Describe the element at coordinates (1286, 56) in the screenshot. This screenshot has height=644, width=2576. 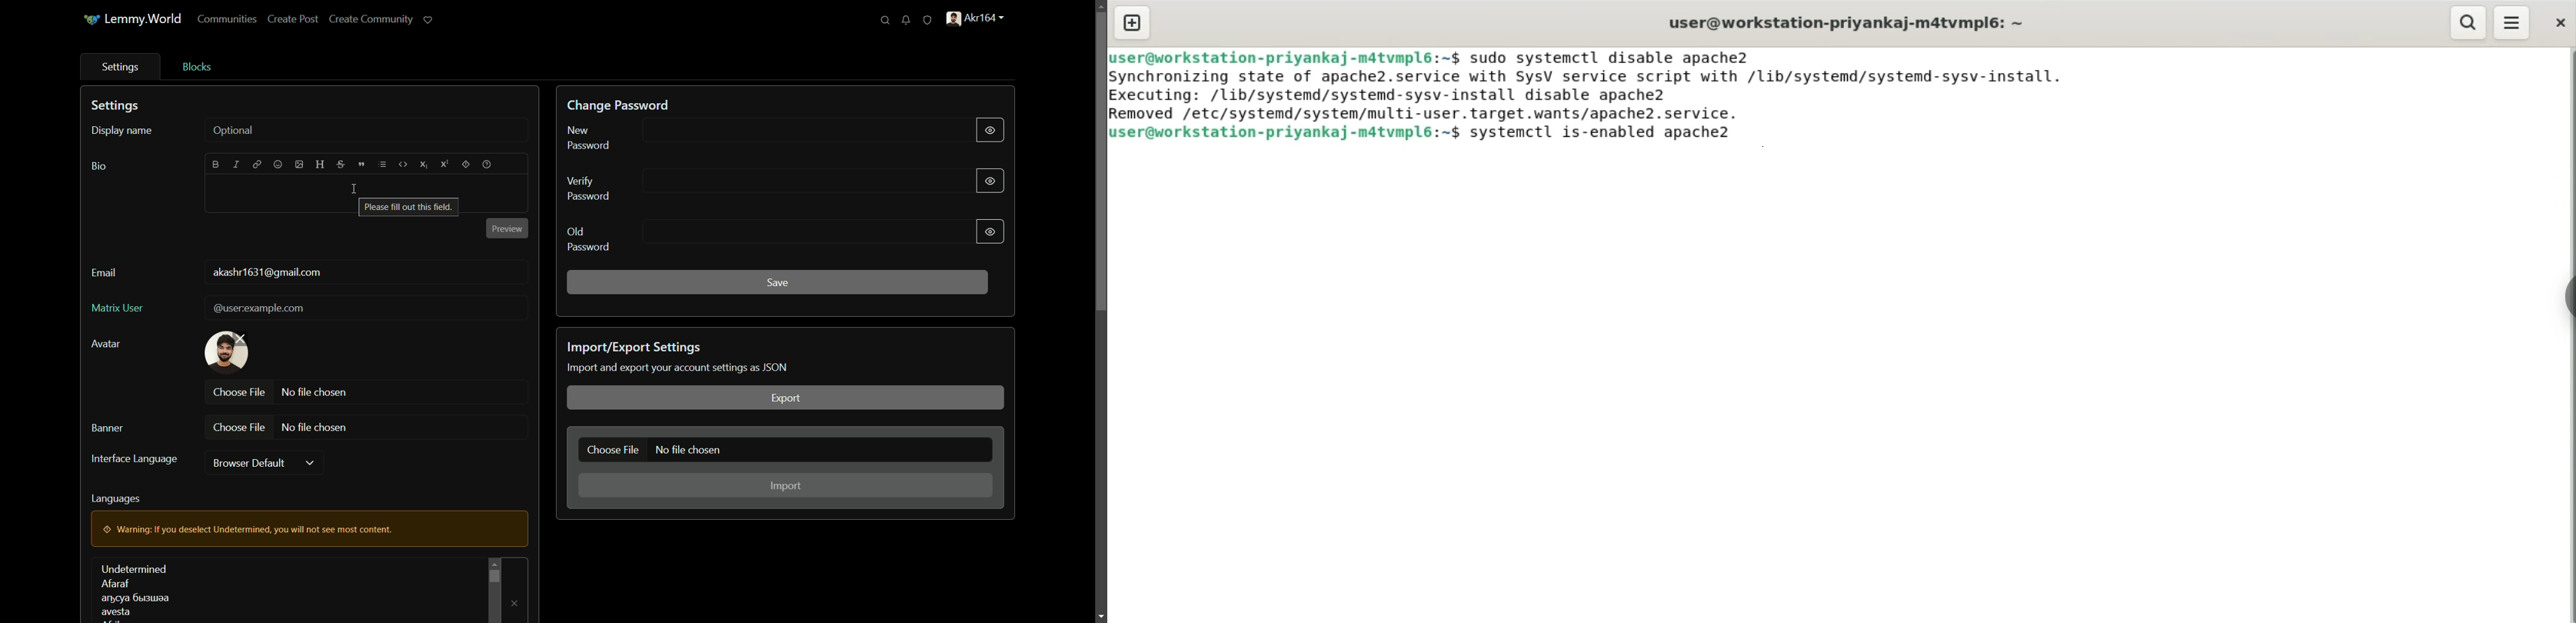
I see `user@workstation-priyankaj-m4tvmpl6:~$` at that location.